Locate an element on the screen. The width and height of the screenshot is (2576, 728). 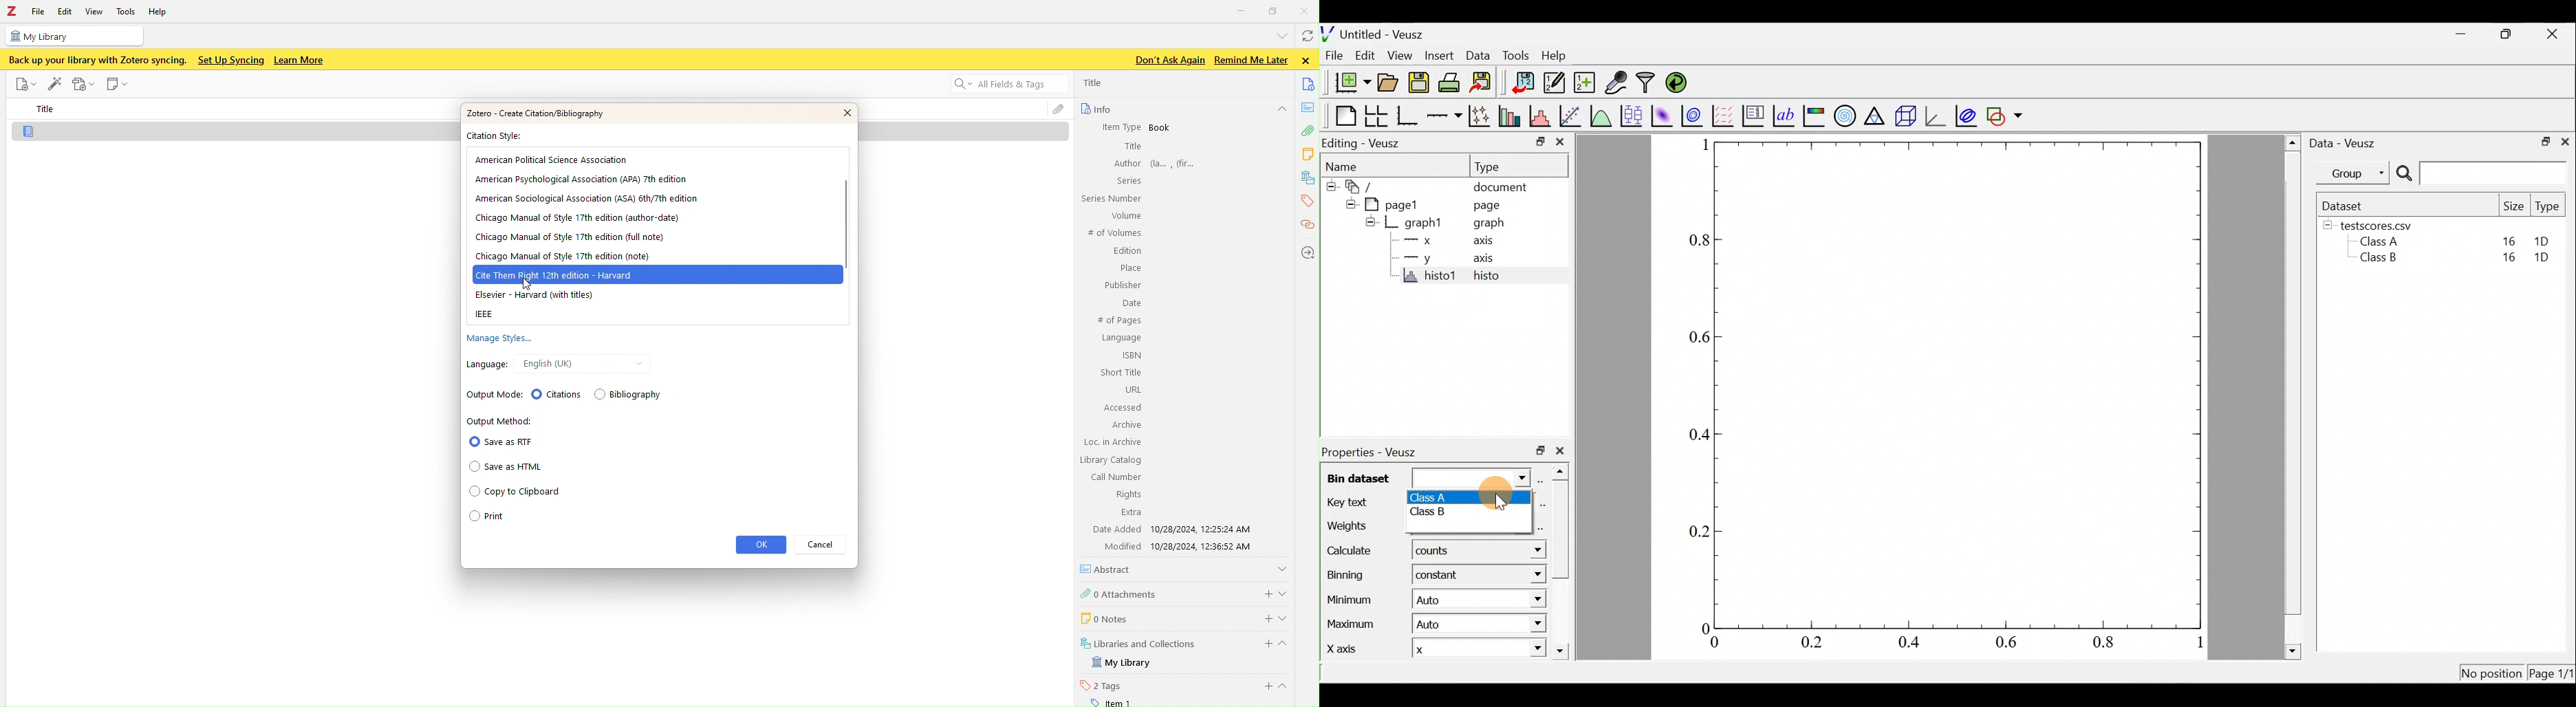
hide is located at coordinates (1330, 187).